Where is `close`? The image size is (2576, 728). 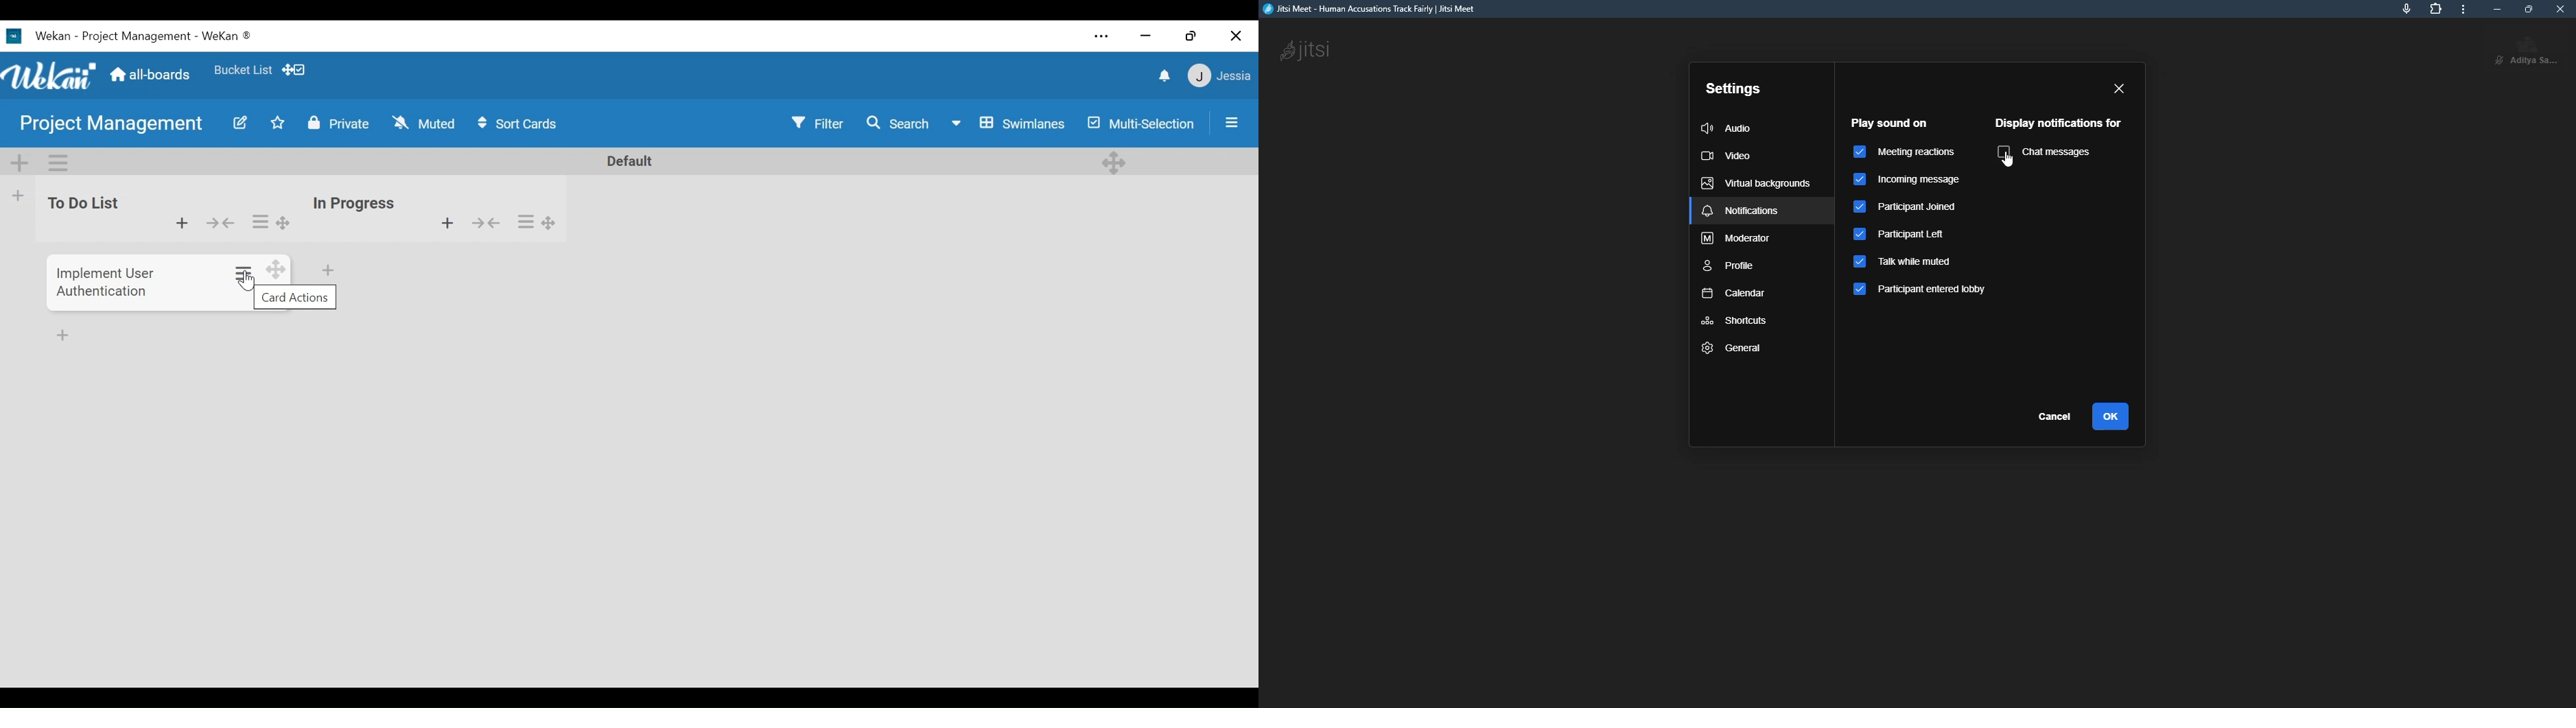 close is located at coordinates (2562, 9).